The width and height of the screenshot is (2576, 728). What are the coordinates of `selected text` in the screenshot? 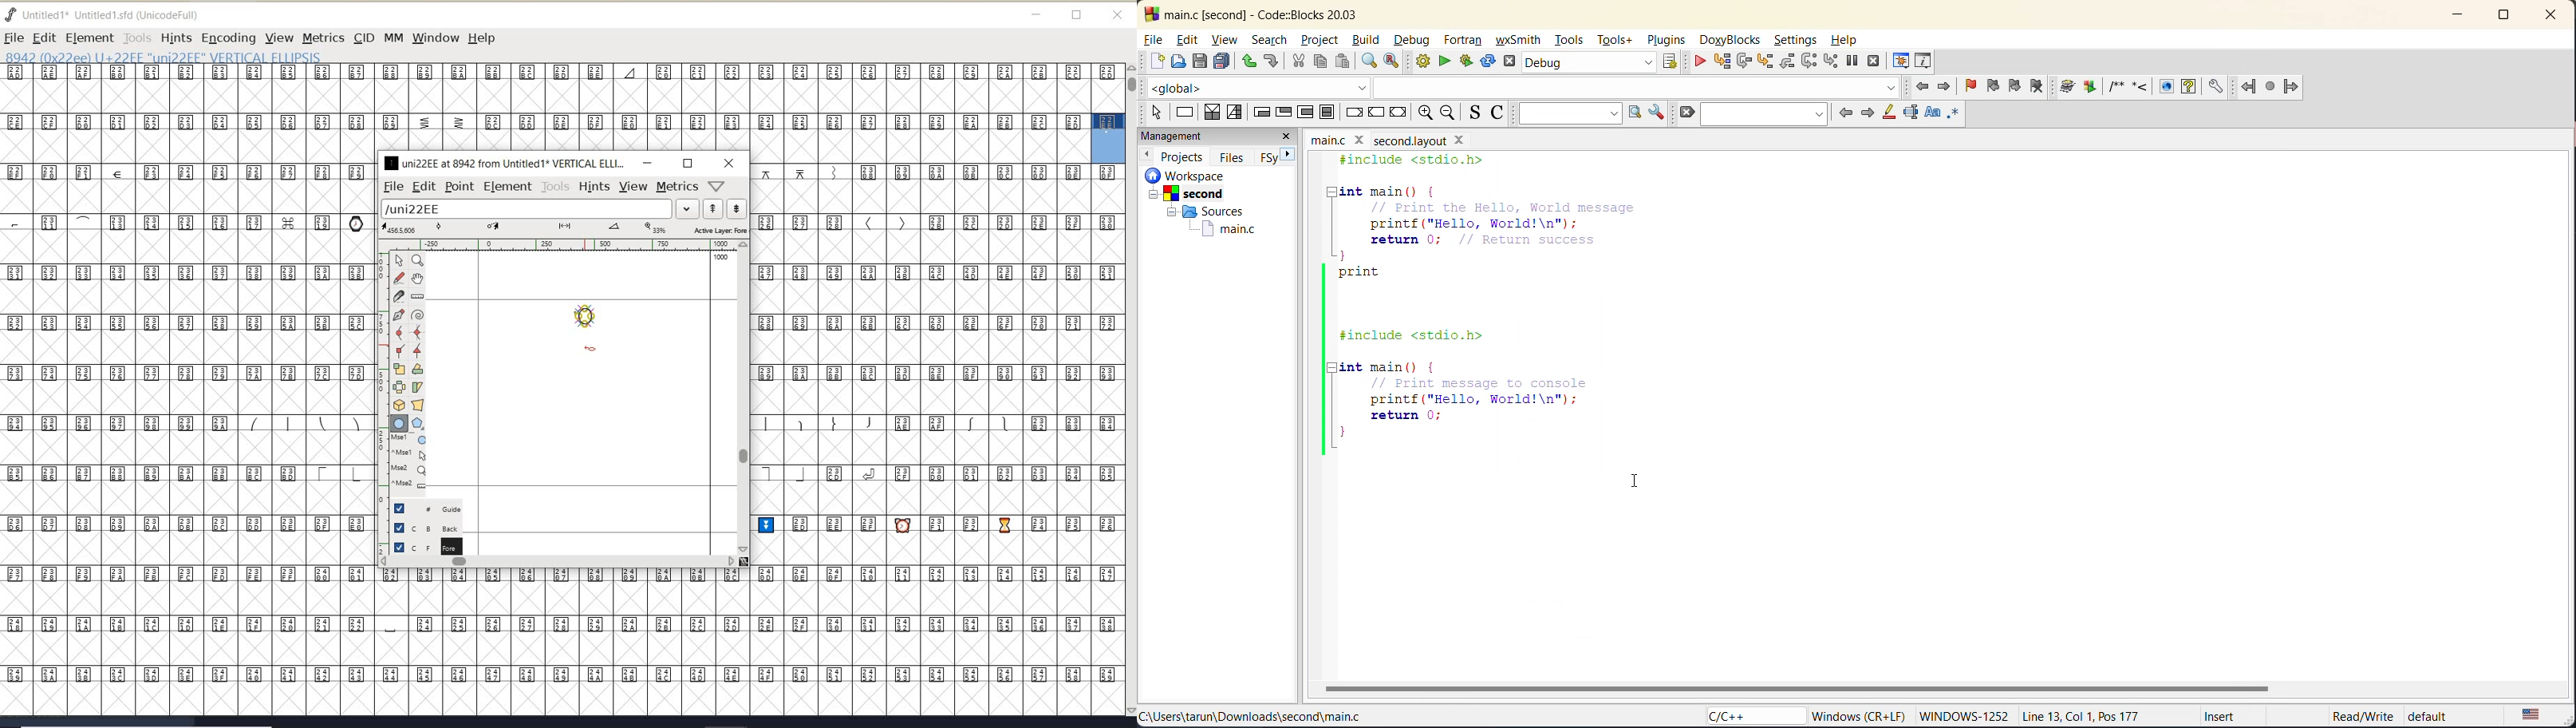 It's located at (1909, 111).